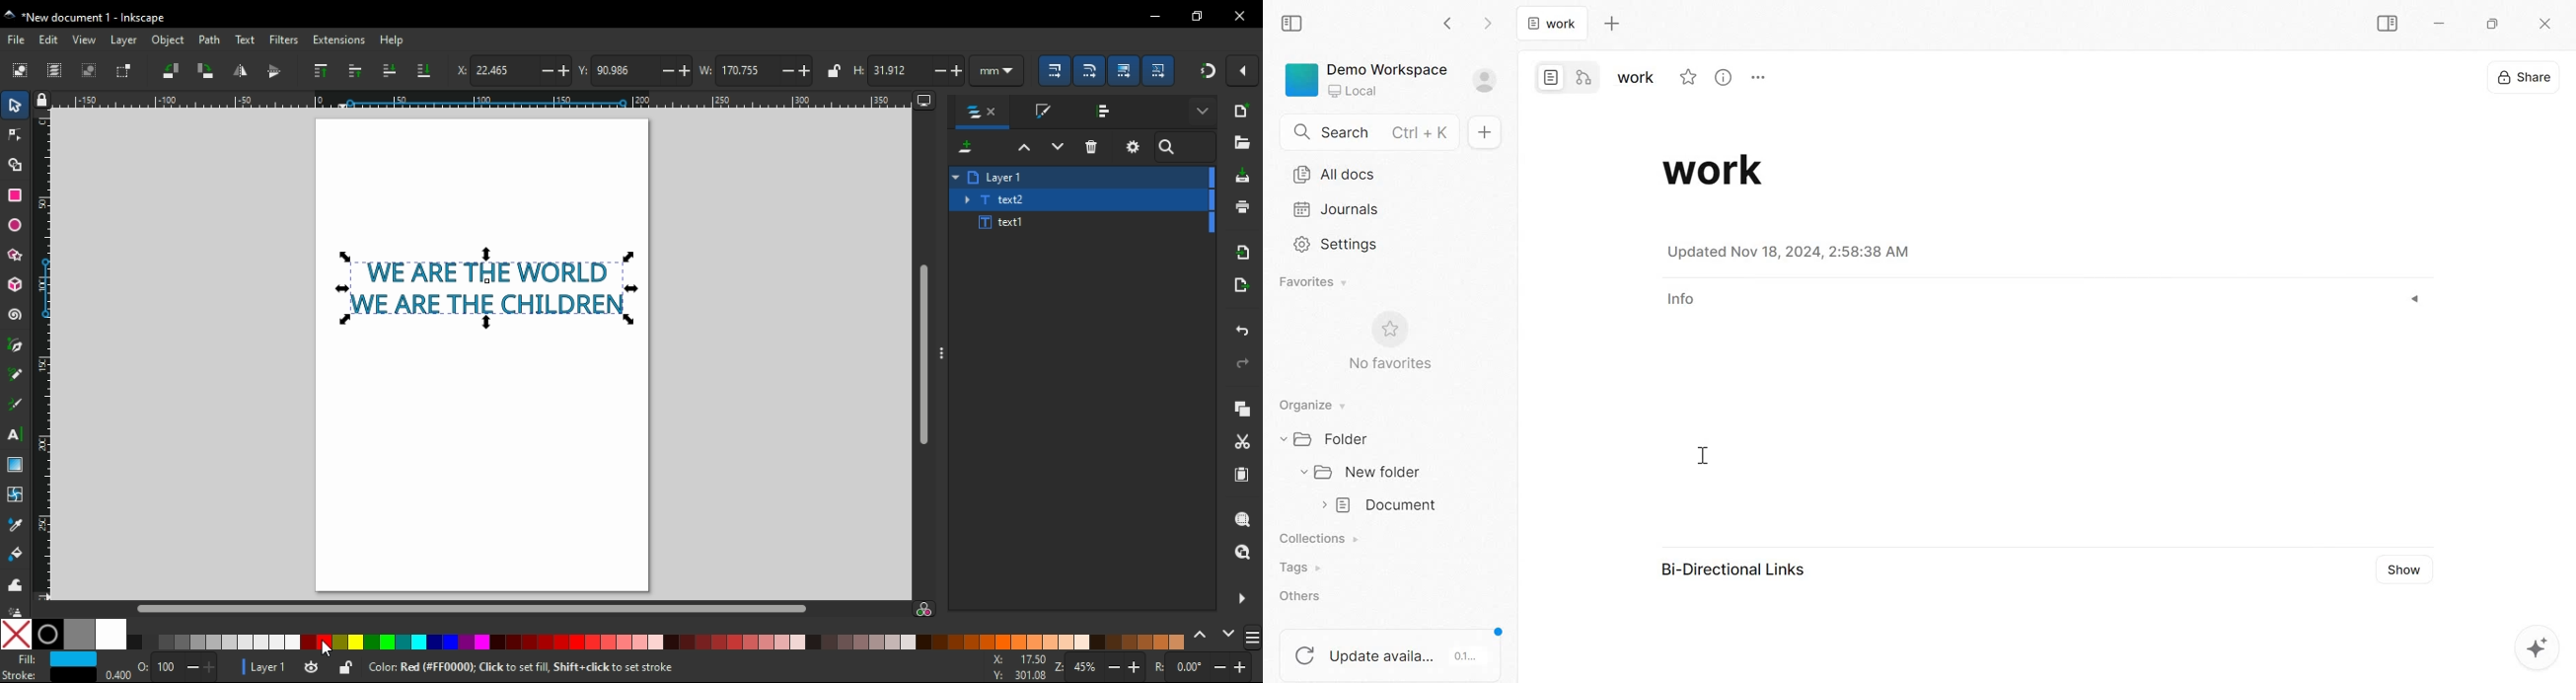 This screenshot has height=700, width=2576. I want to click on object rotate 90 CCW, so click(175, 72).